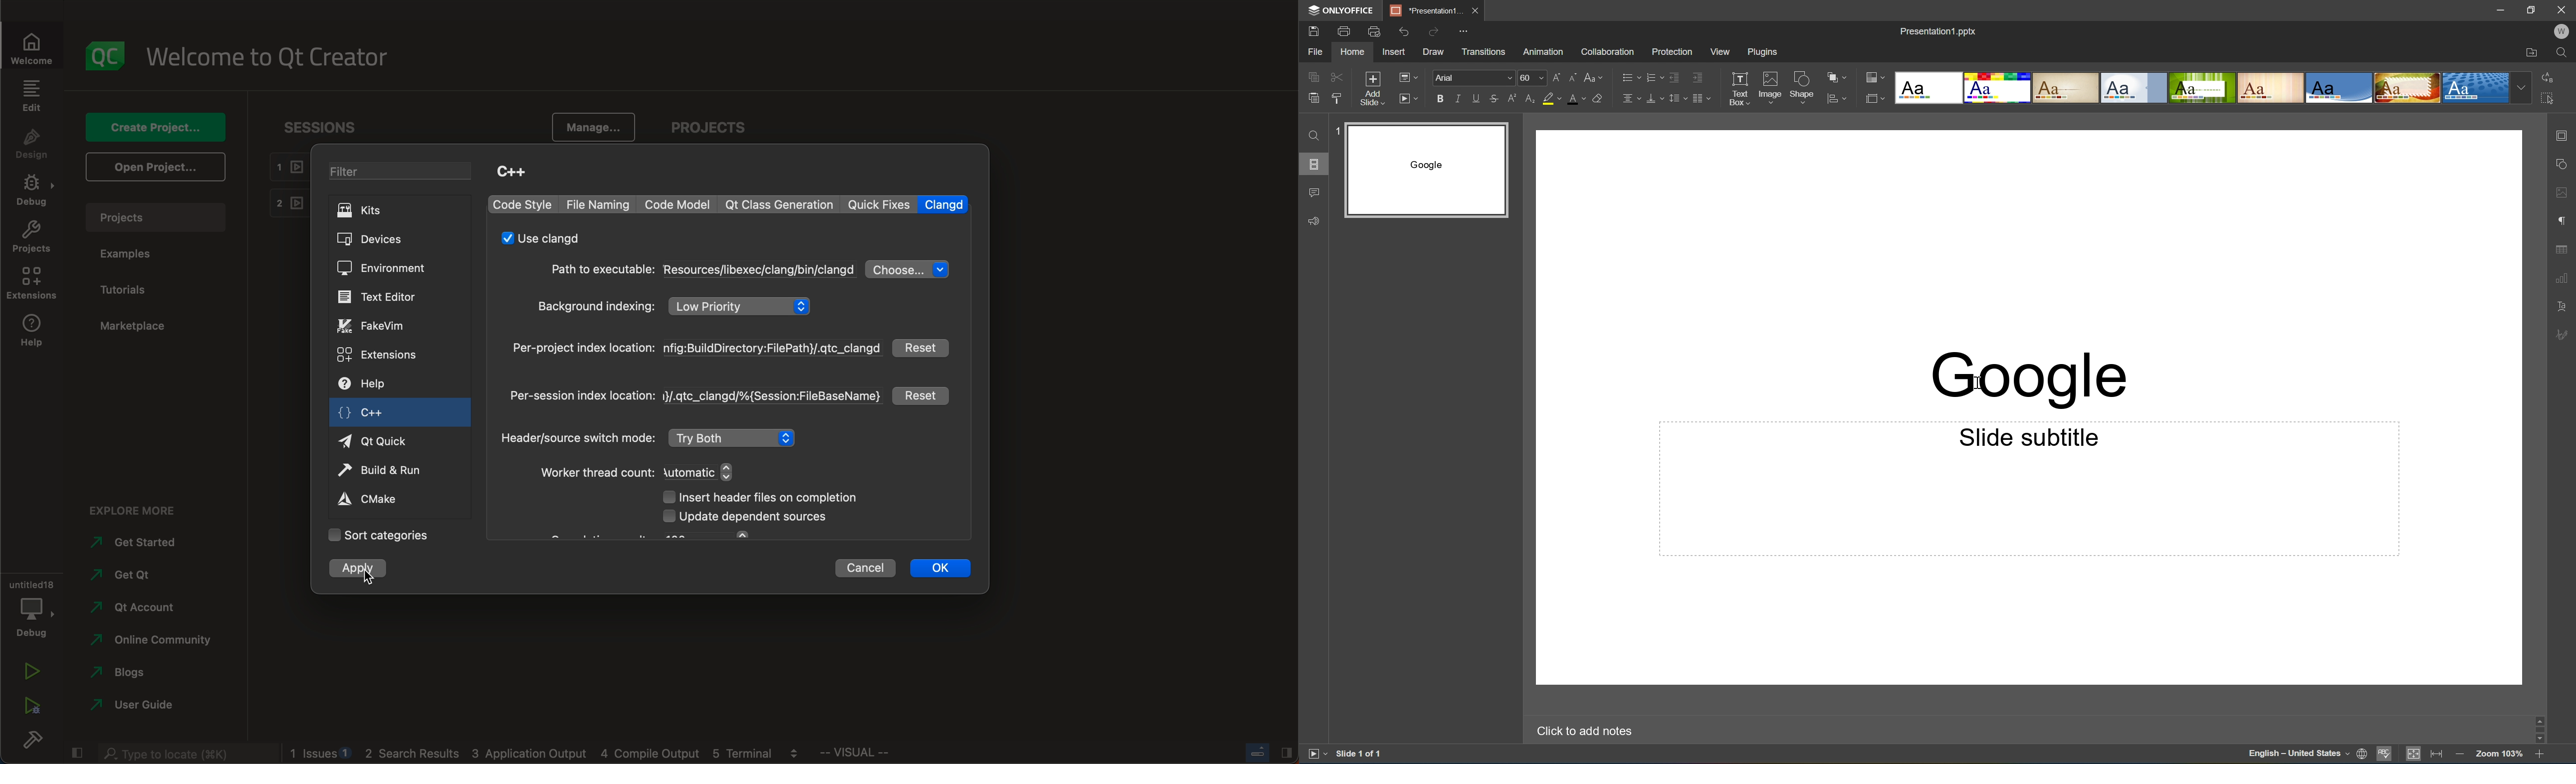  Describe the element at coordinates (2416, 754) in the screenshot. I see `Fit to slide` at that location.